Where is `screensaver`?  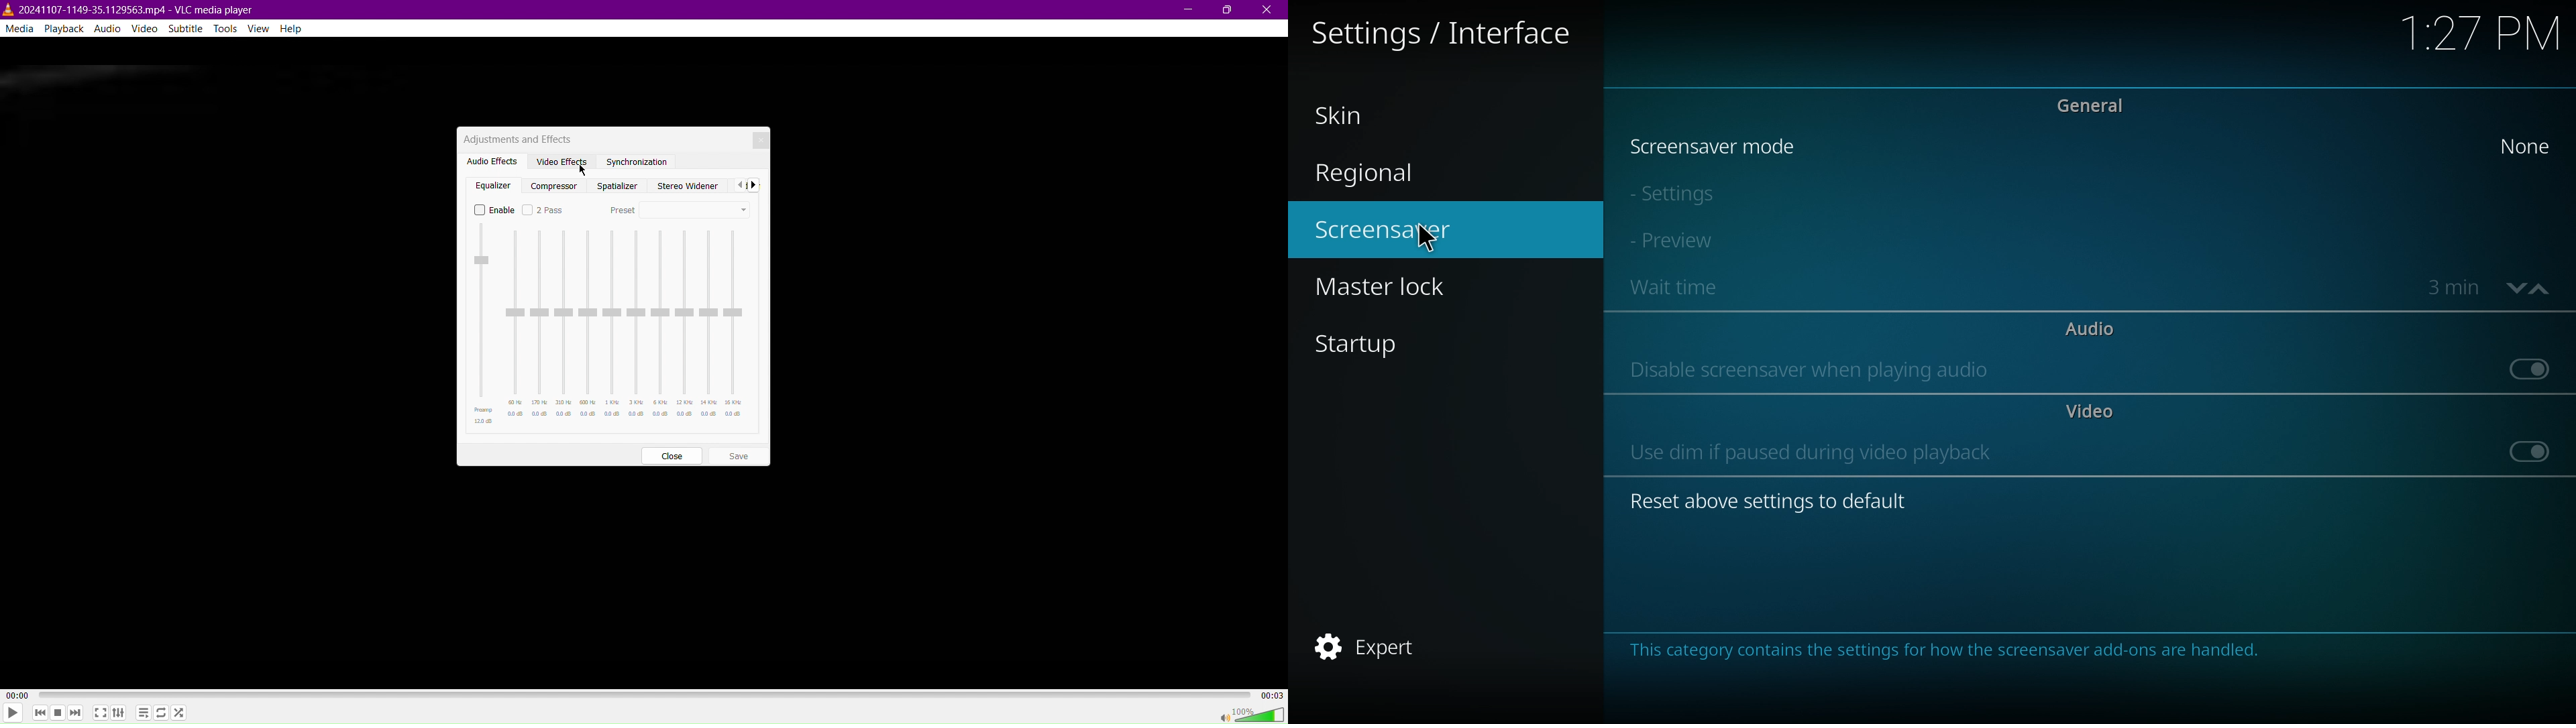
screensaver is located at coordinates (1419, 230).